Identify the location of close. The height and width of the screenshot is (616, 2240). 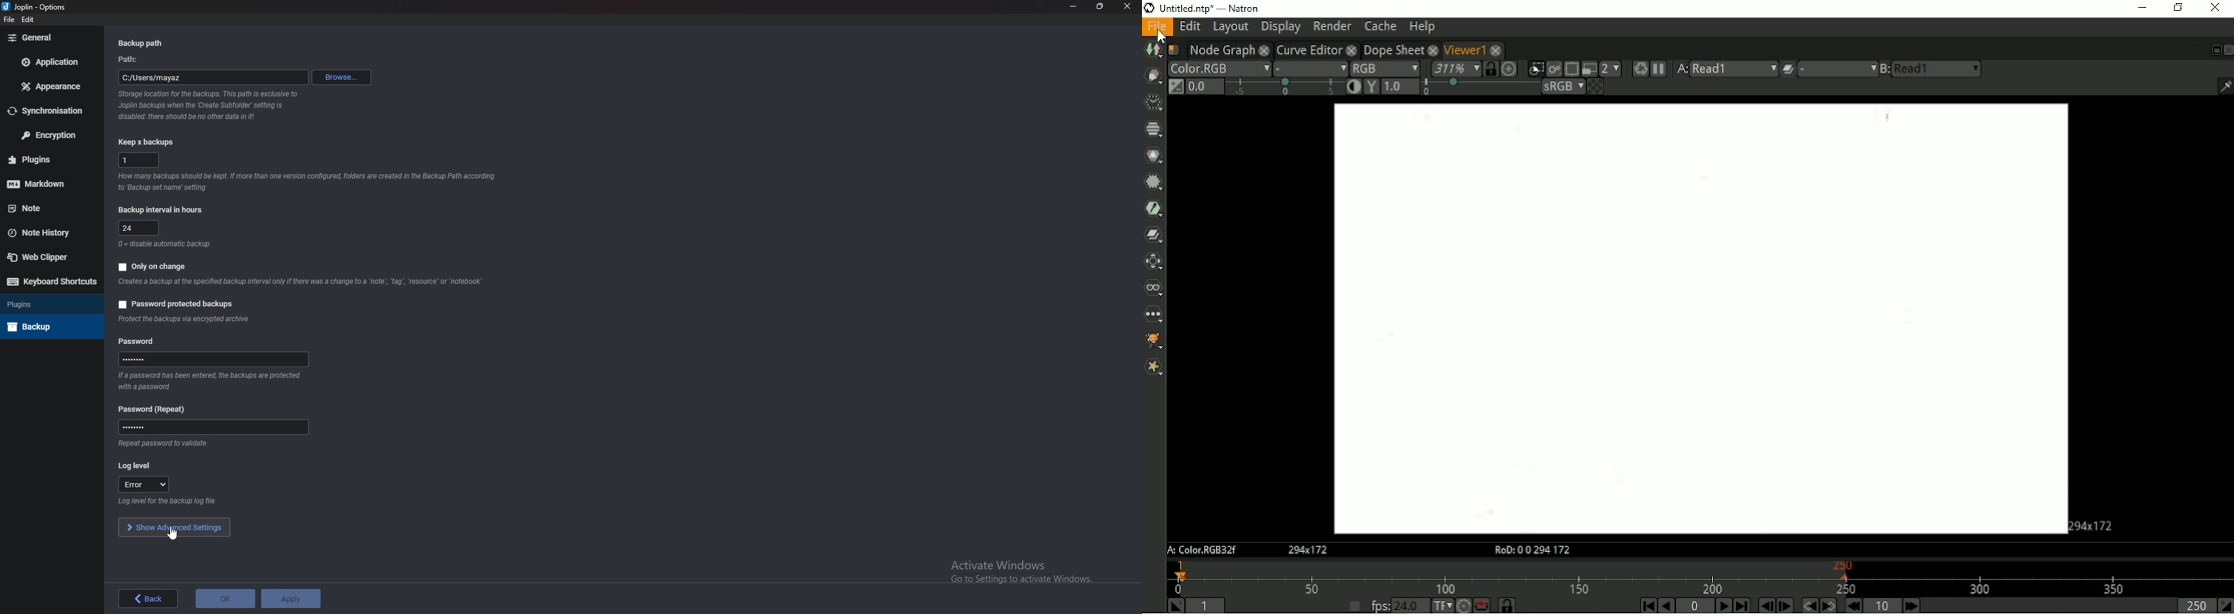
(1127, 7).